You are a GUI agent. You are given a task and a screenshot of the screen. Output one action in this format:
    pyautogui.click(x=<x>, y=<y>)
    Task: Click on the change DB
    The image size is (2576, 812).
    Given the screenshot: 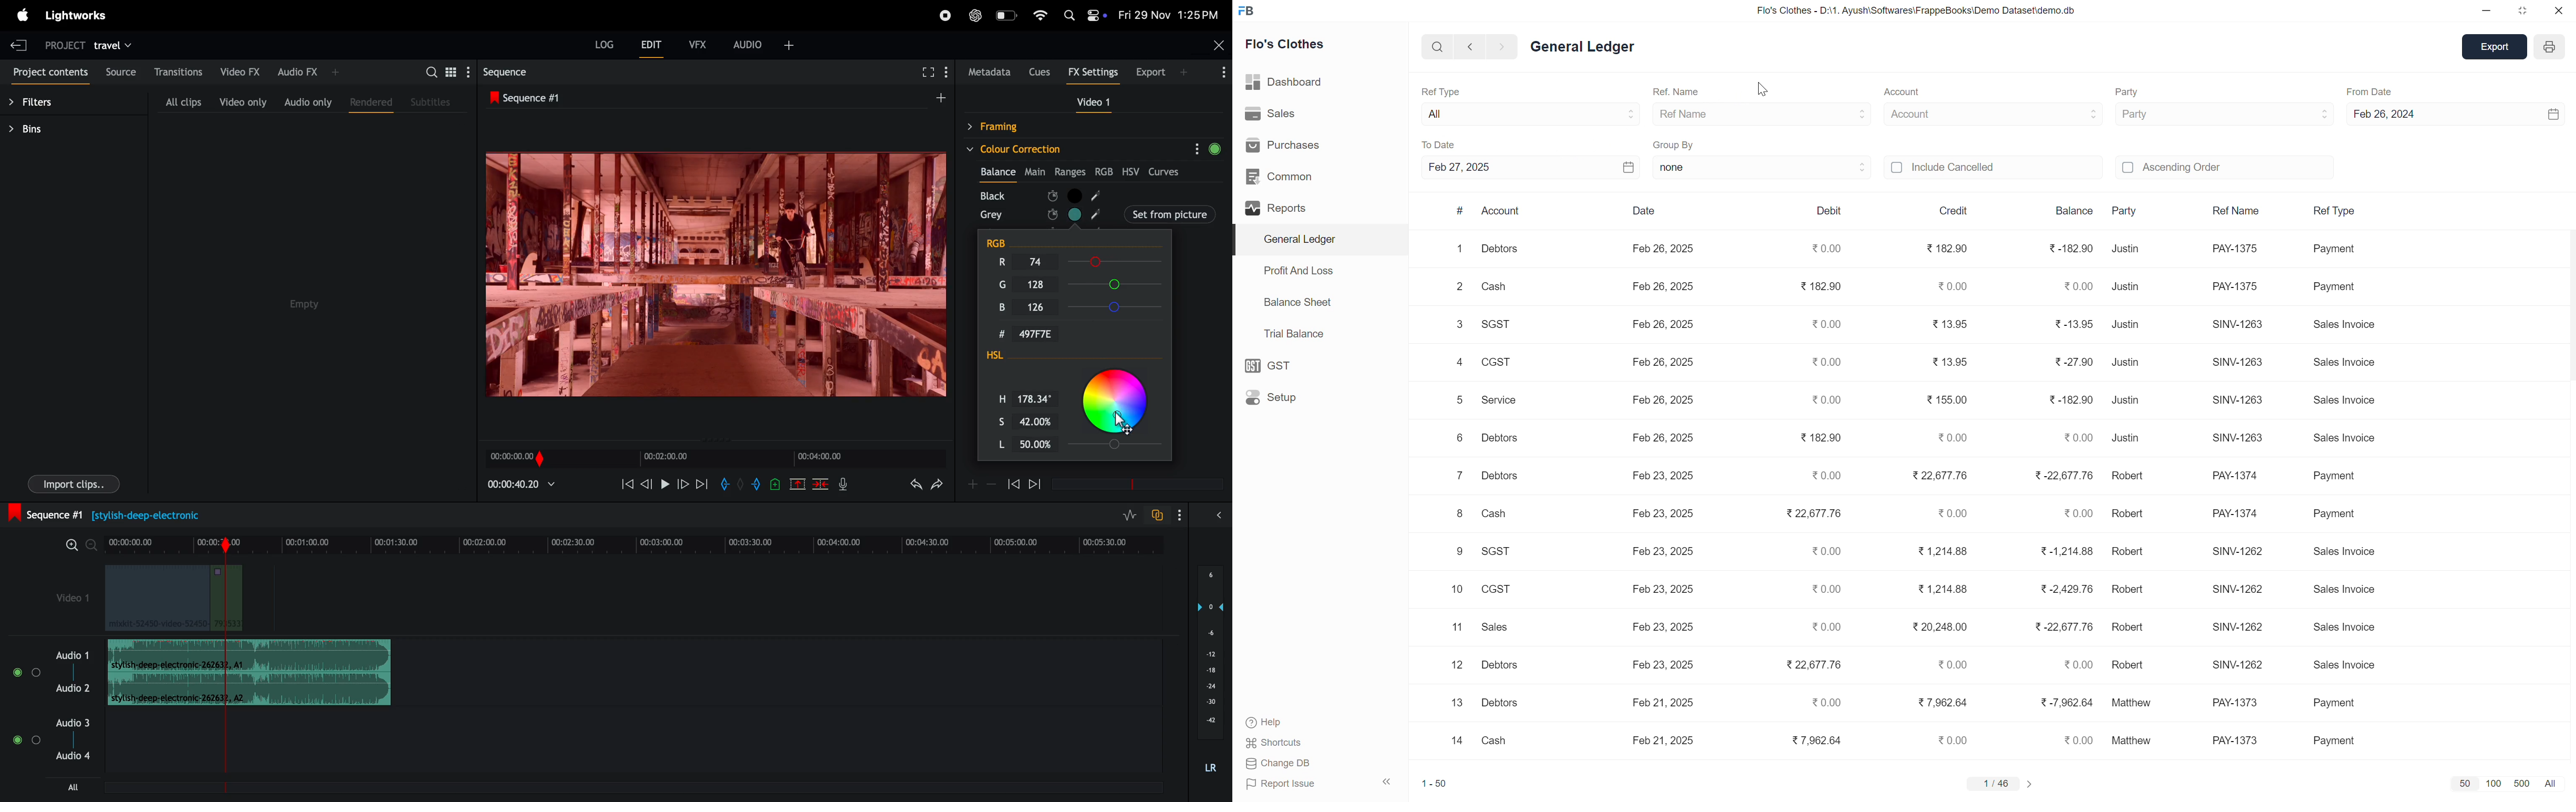 What is the action you would take?
    pyautogui.click(x=1280, y=763)
    